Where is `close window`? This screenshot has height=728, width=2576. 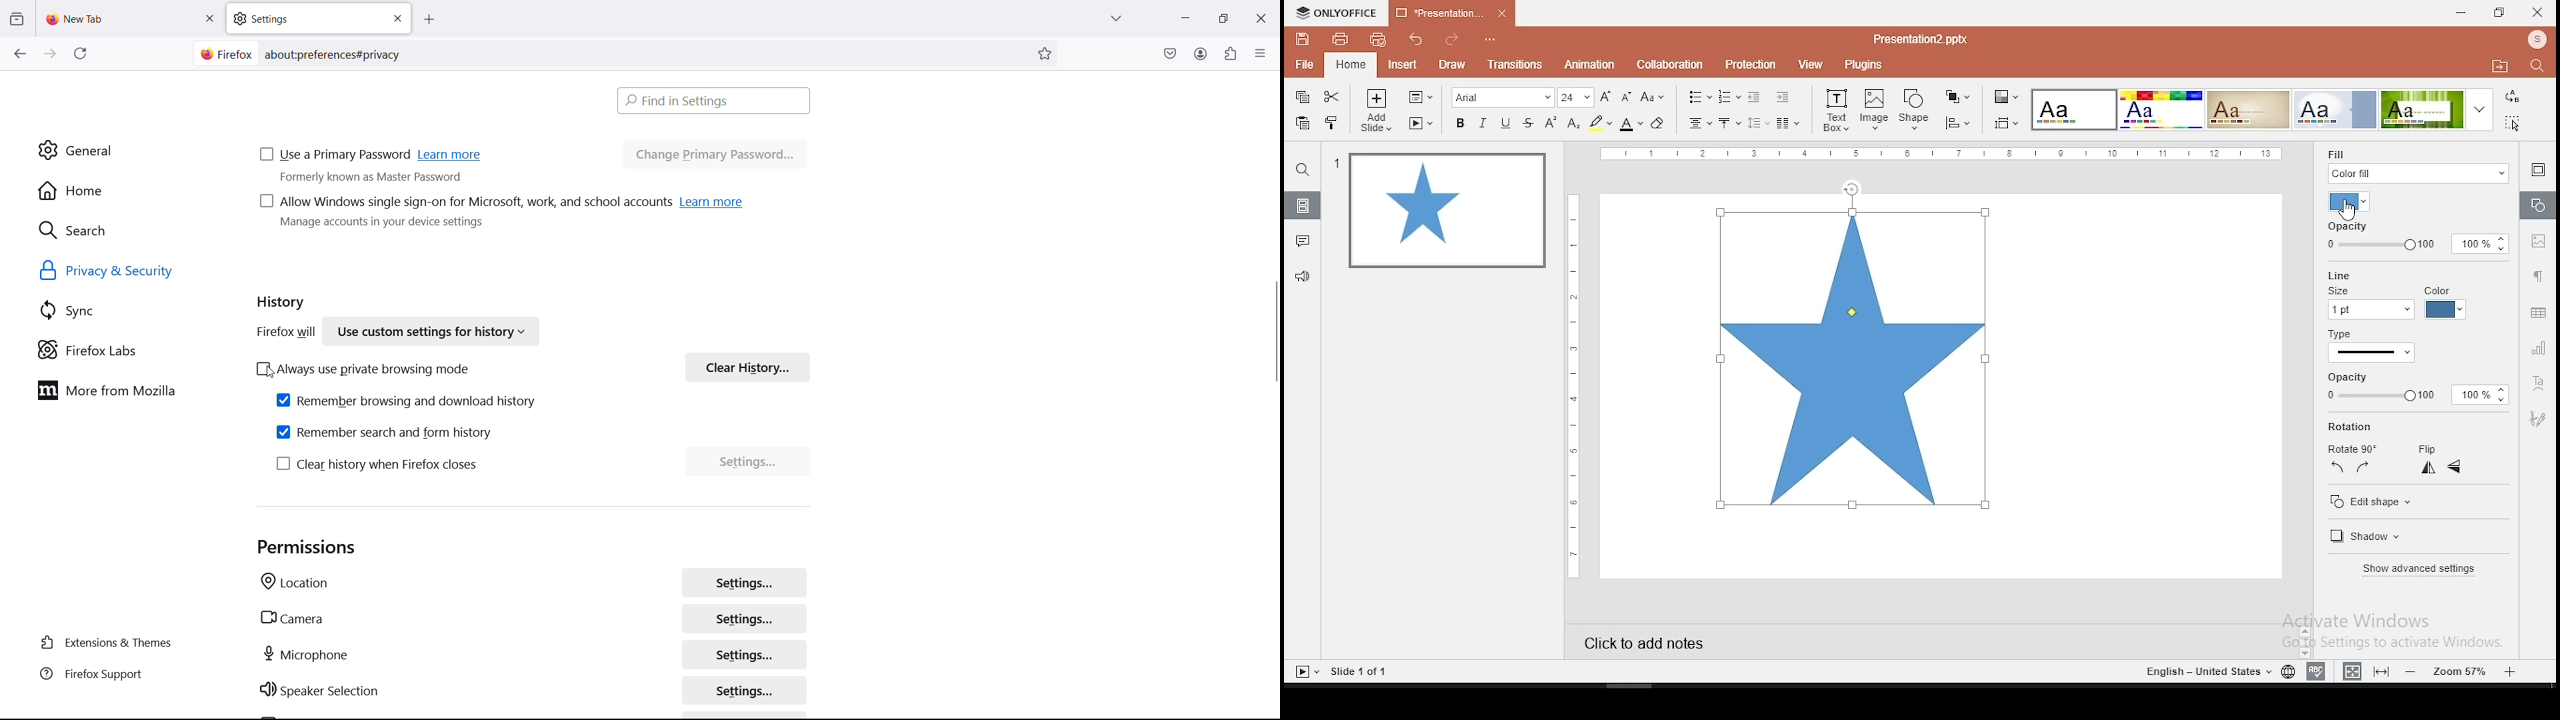
close window is located at coordinates (2538, 12).